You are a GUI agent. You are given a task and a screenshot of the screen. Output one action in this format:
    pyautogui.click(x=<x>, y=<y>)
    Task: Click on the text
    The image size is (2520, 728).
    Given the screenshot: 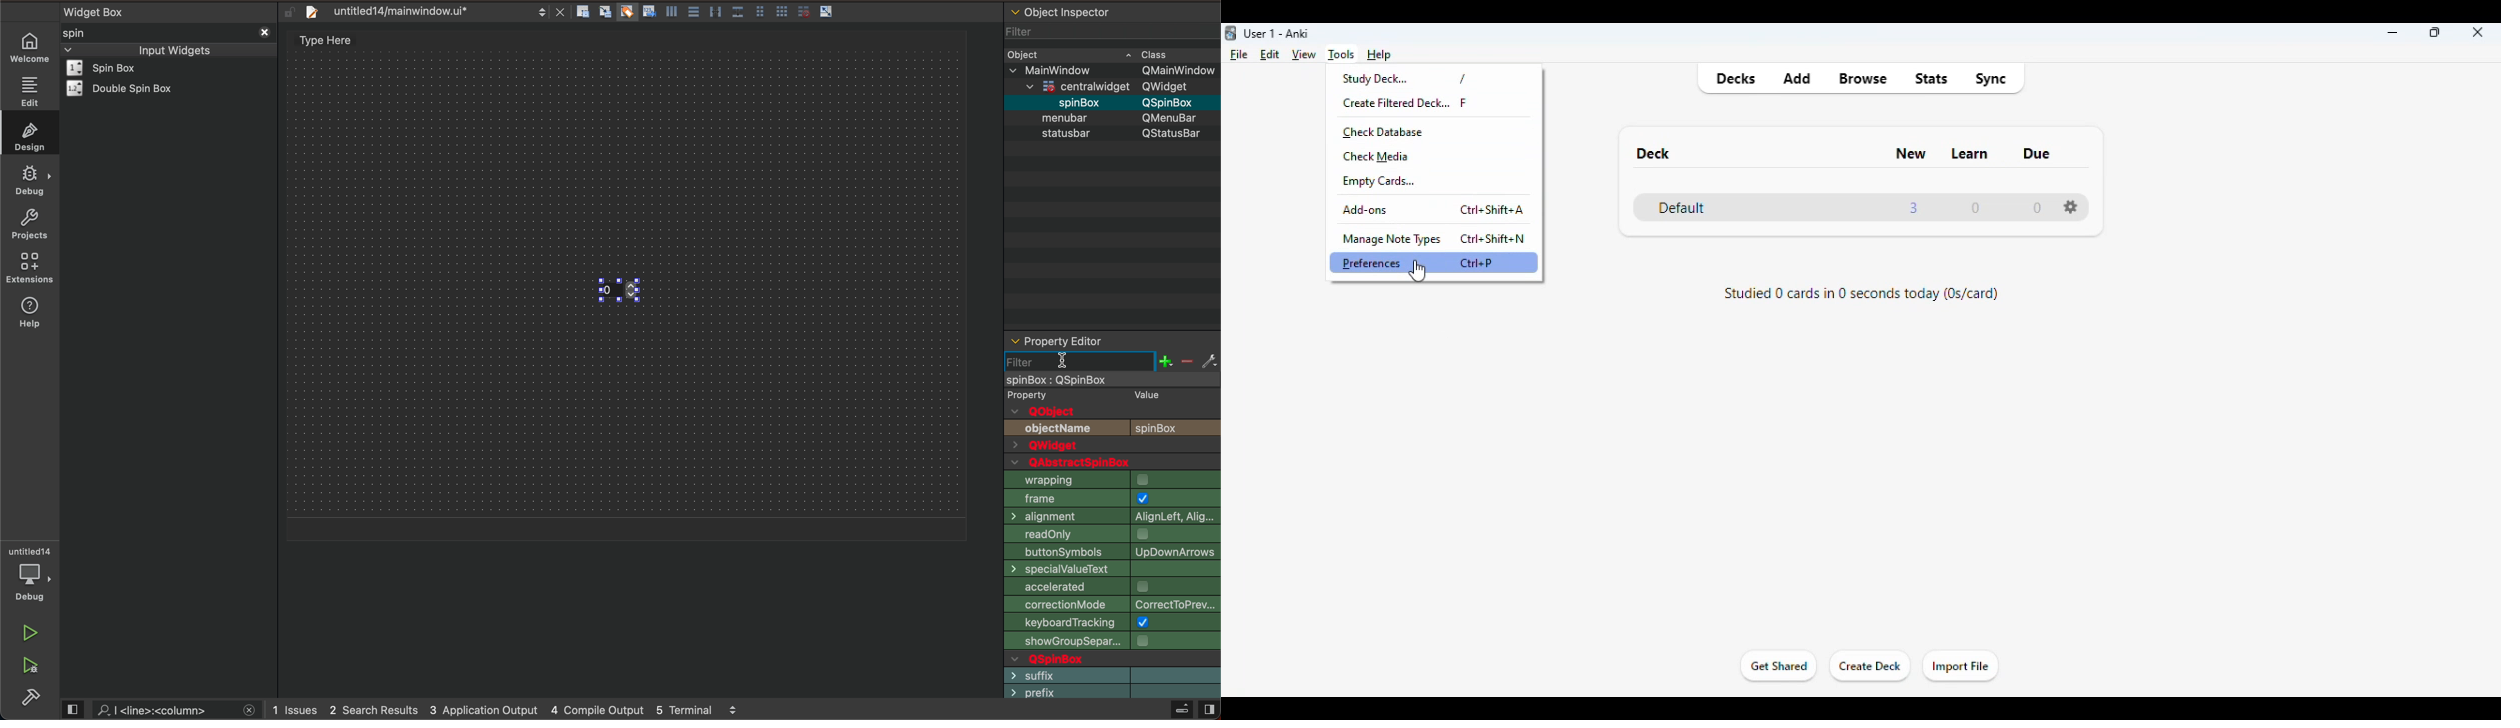 What is the action you would take?
    pyautogui.click(x=1177, y=428)
    